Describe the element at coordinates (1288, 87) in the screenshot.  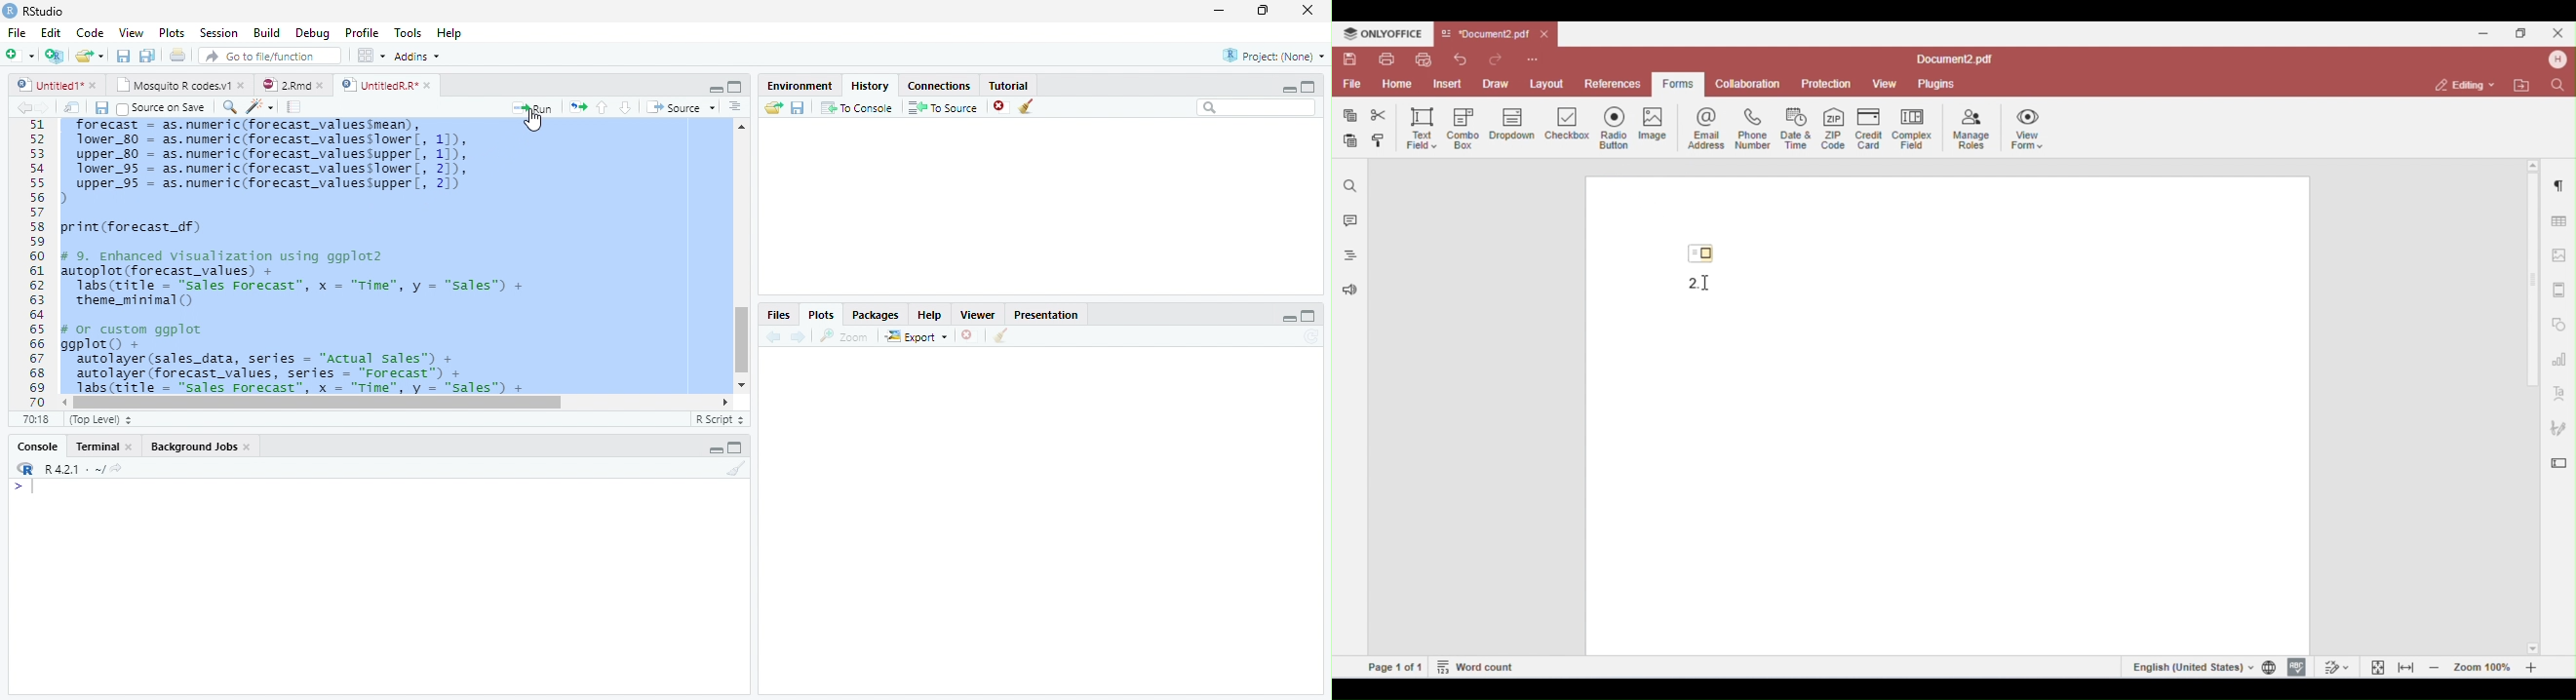
I see `Minimize` at that location.